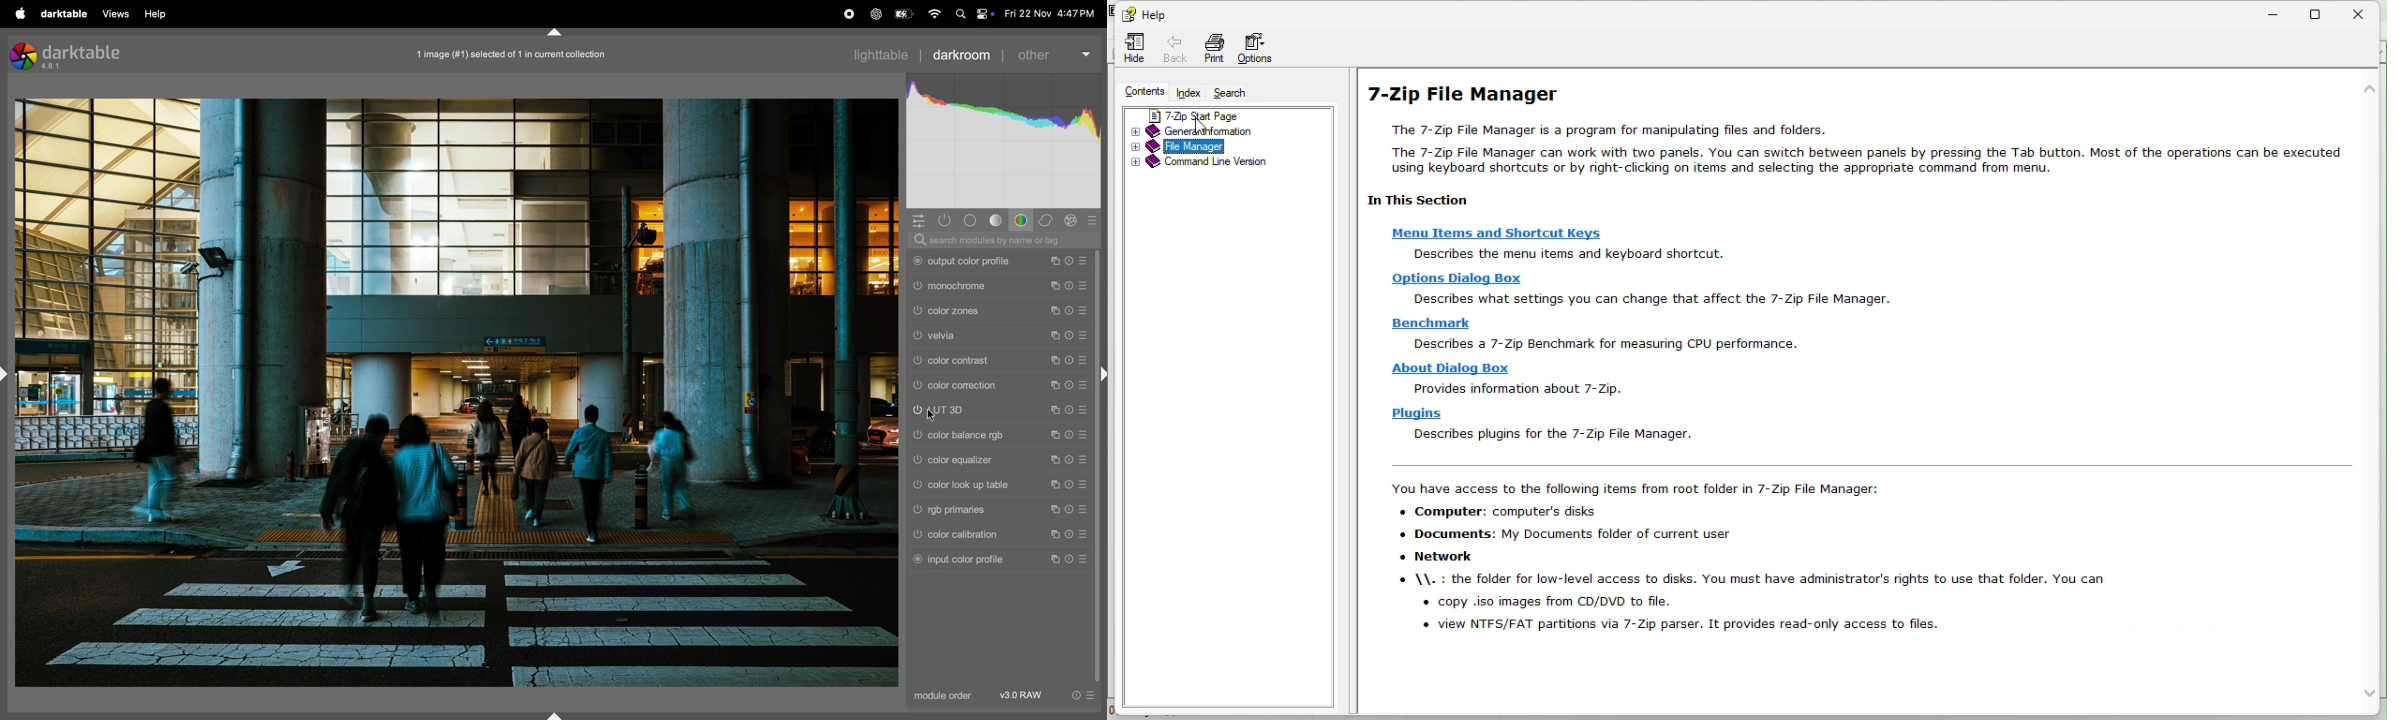 The width and height of the screenshot is (2408, 728). Describe the element at coordinates (915, 220) in the screenshot. I see `quick access panel` at that location.